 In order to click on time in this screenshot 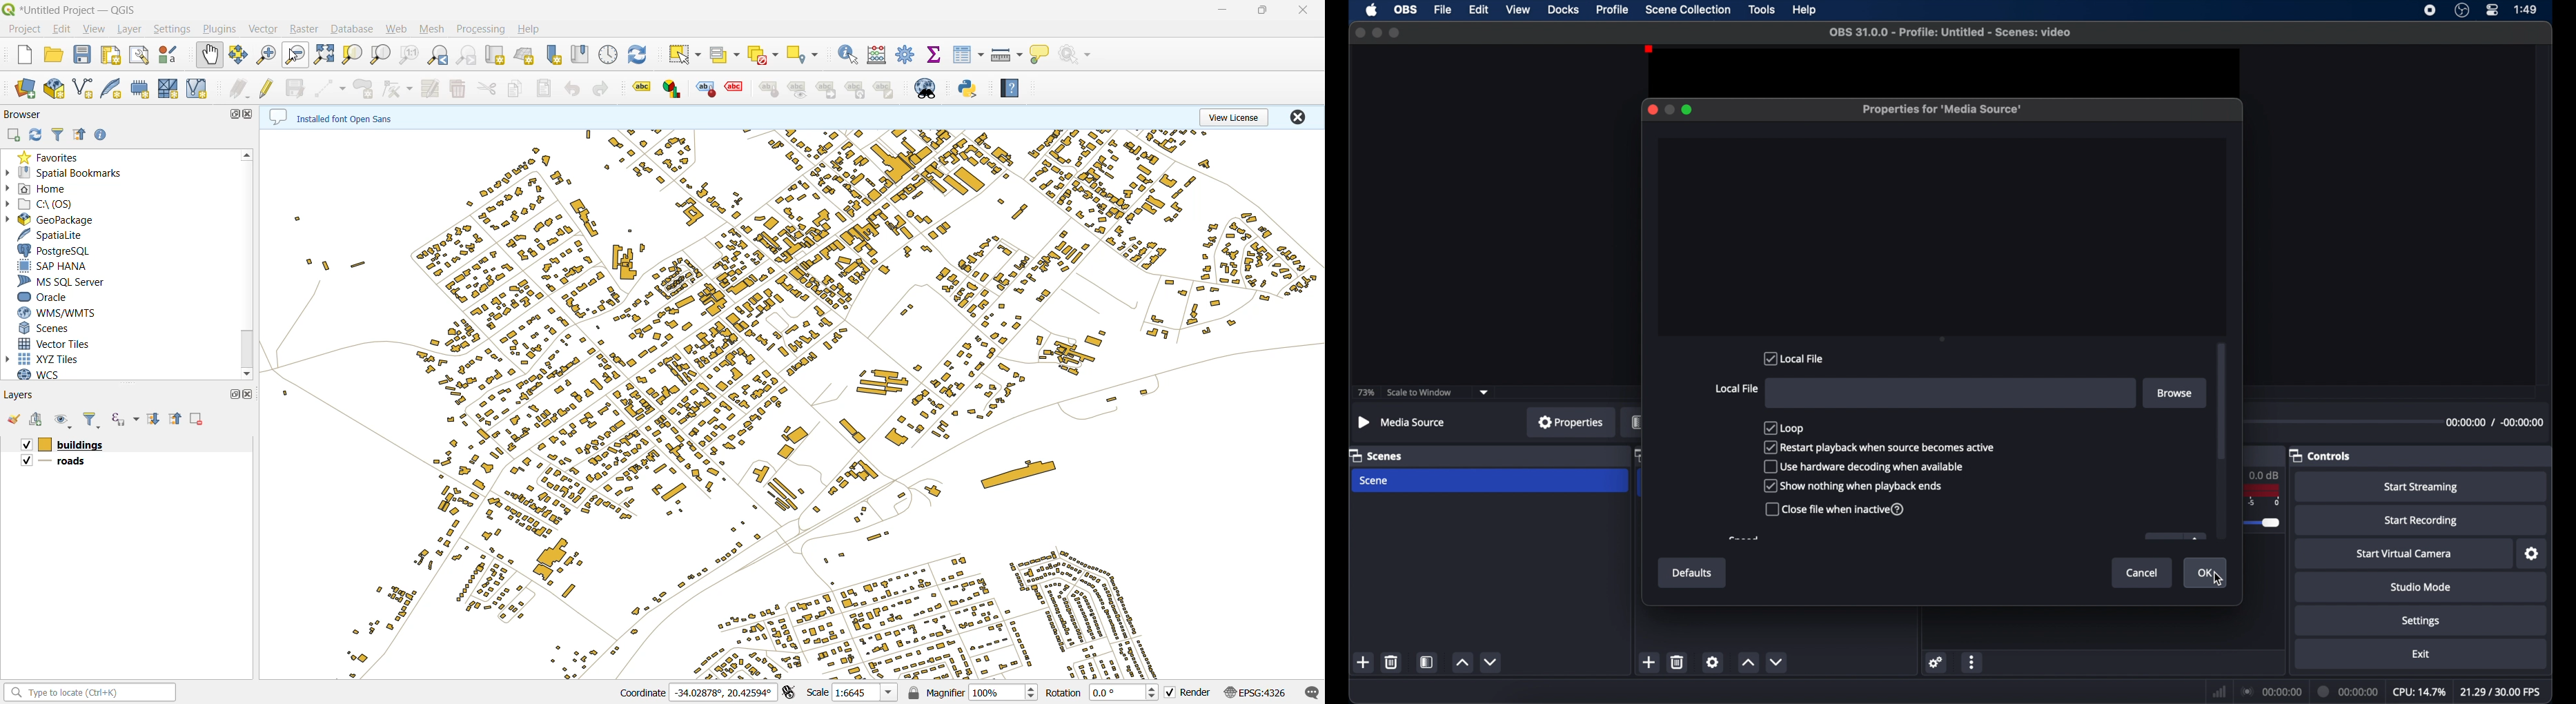, I will do `click(2526, 9)`.